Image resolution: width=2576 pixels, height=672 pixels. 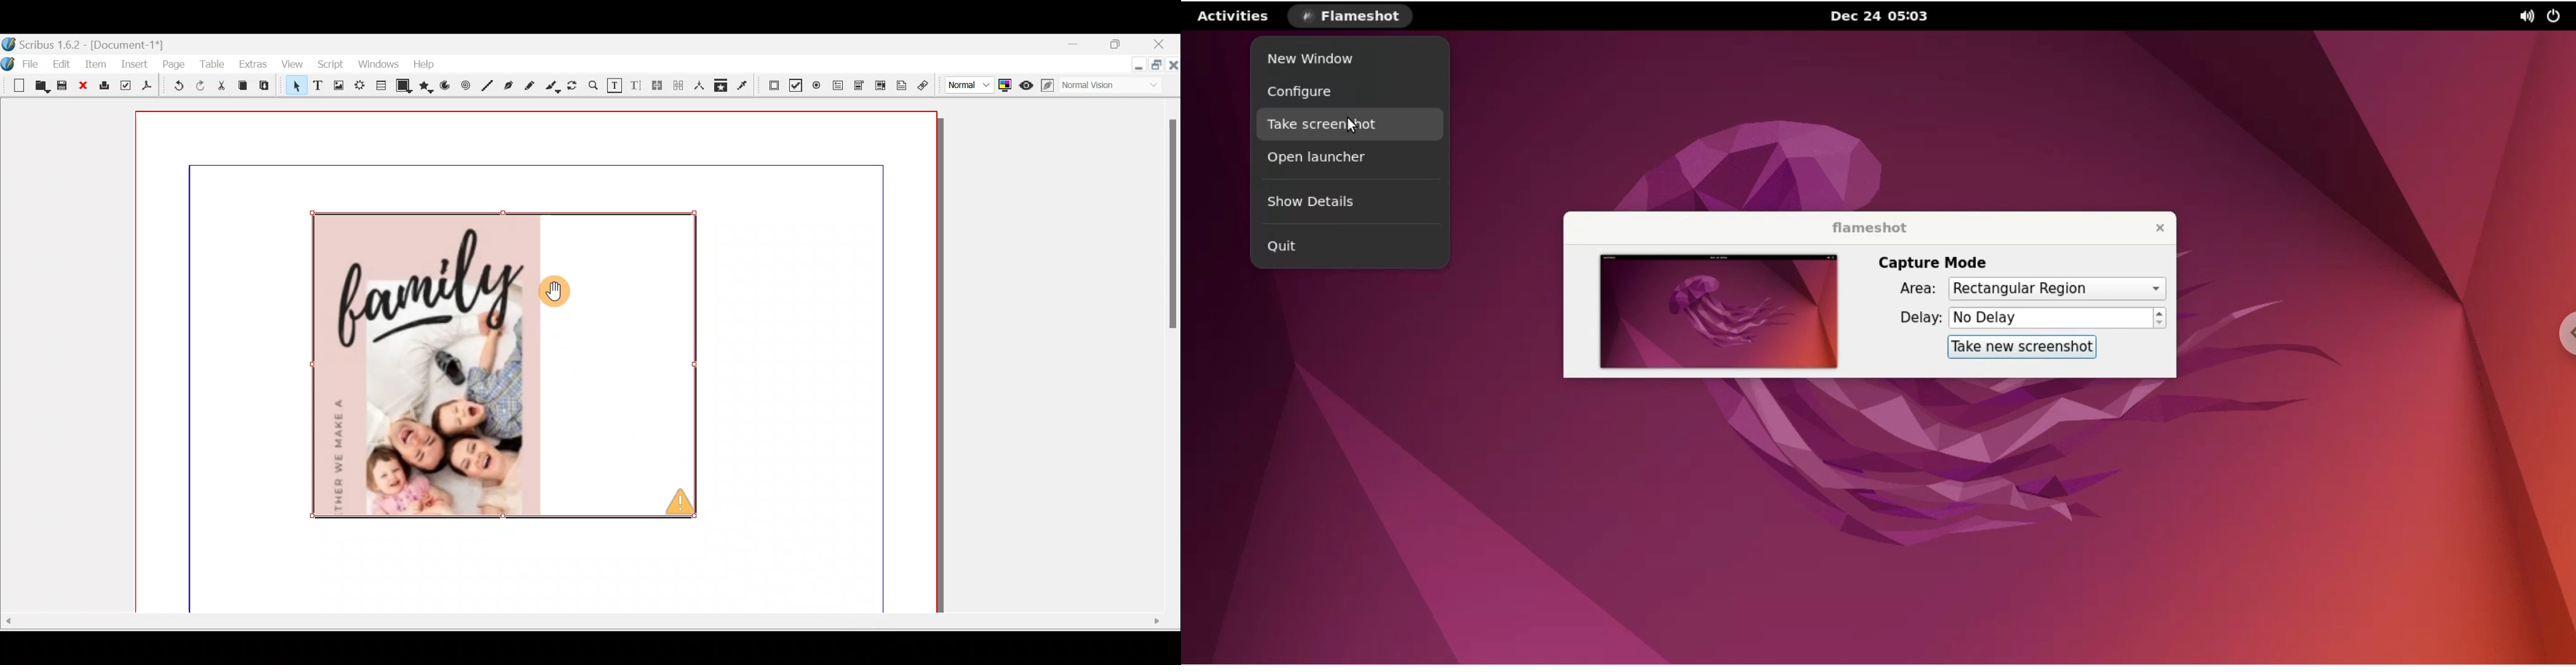 What do you see at coordinates (1344, 204) in the screenshot?
I see `show details ` at bounding box center [1344, 204].